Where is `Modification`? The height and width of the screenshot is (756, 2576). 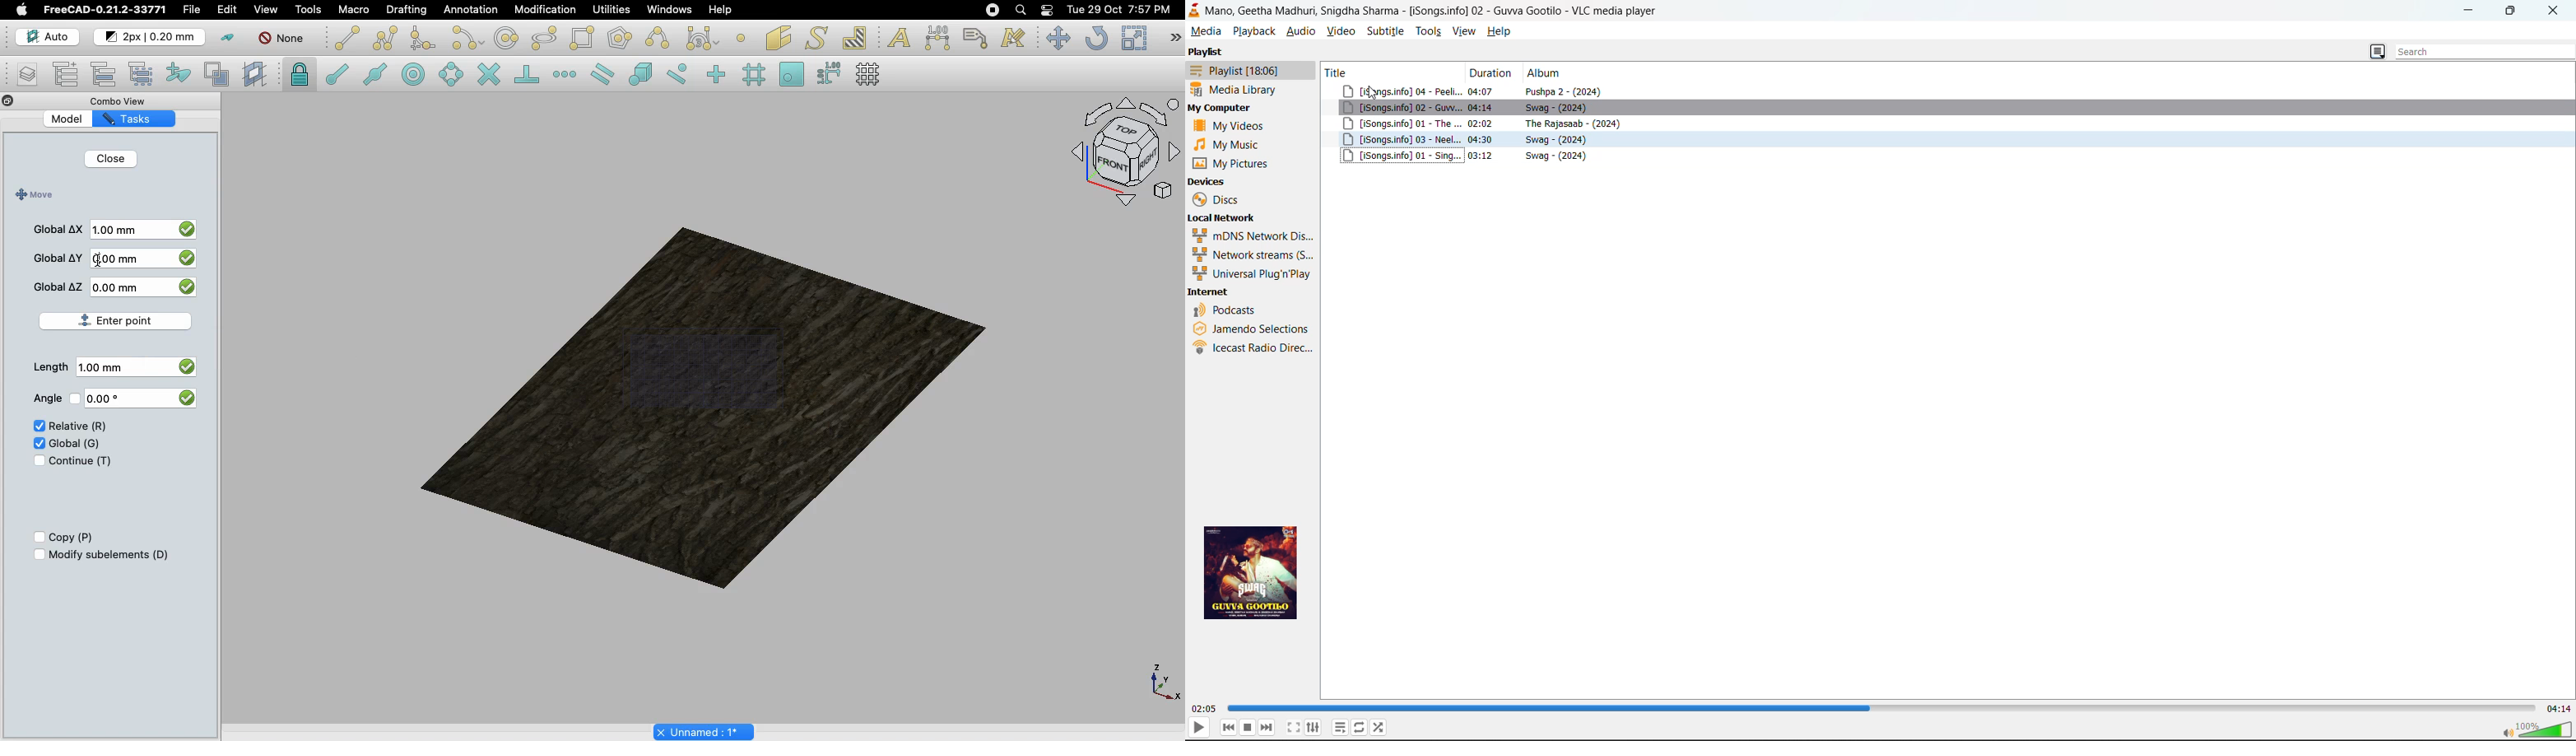 Modification is located at coordinates (549, 12).